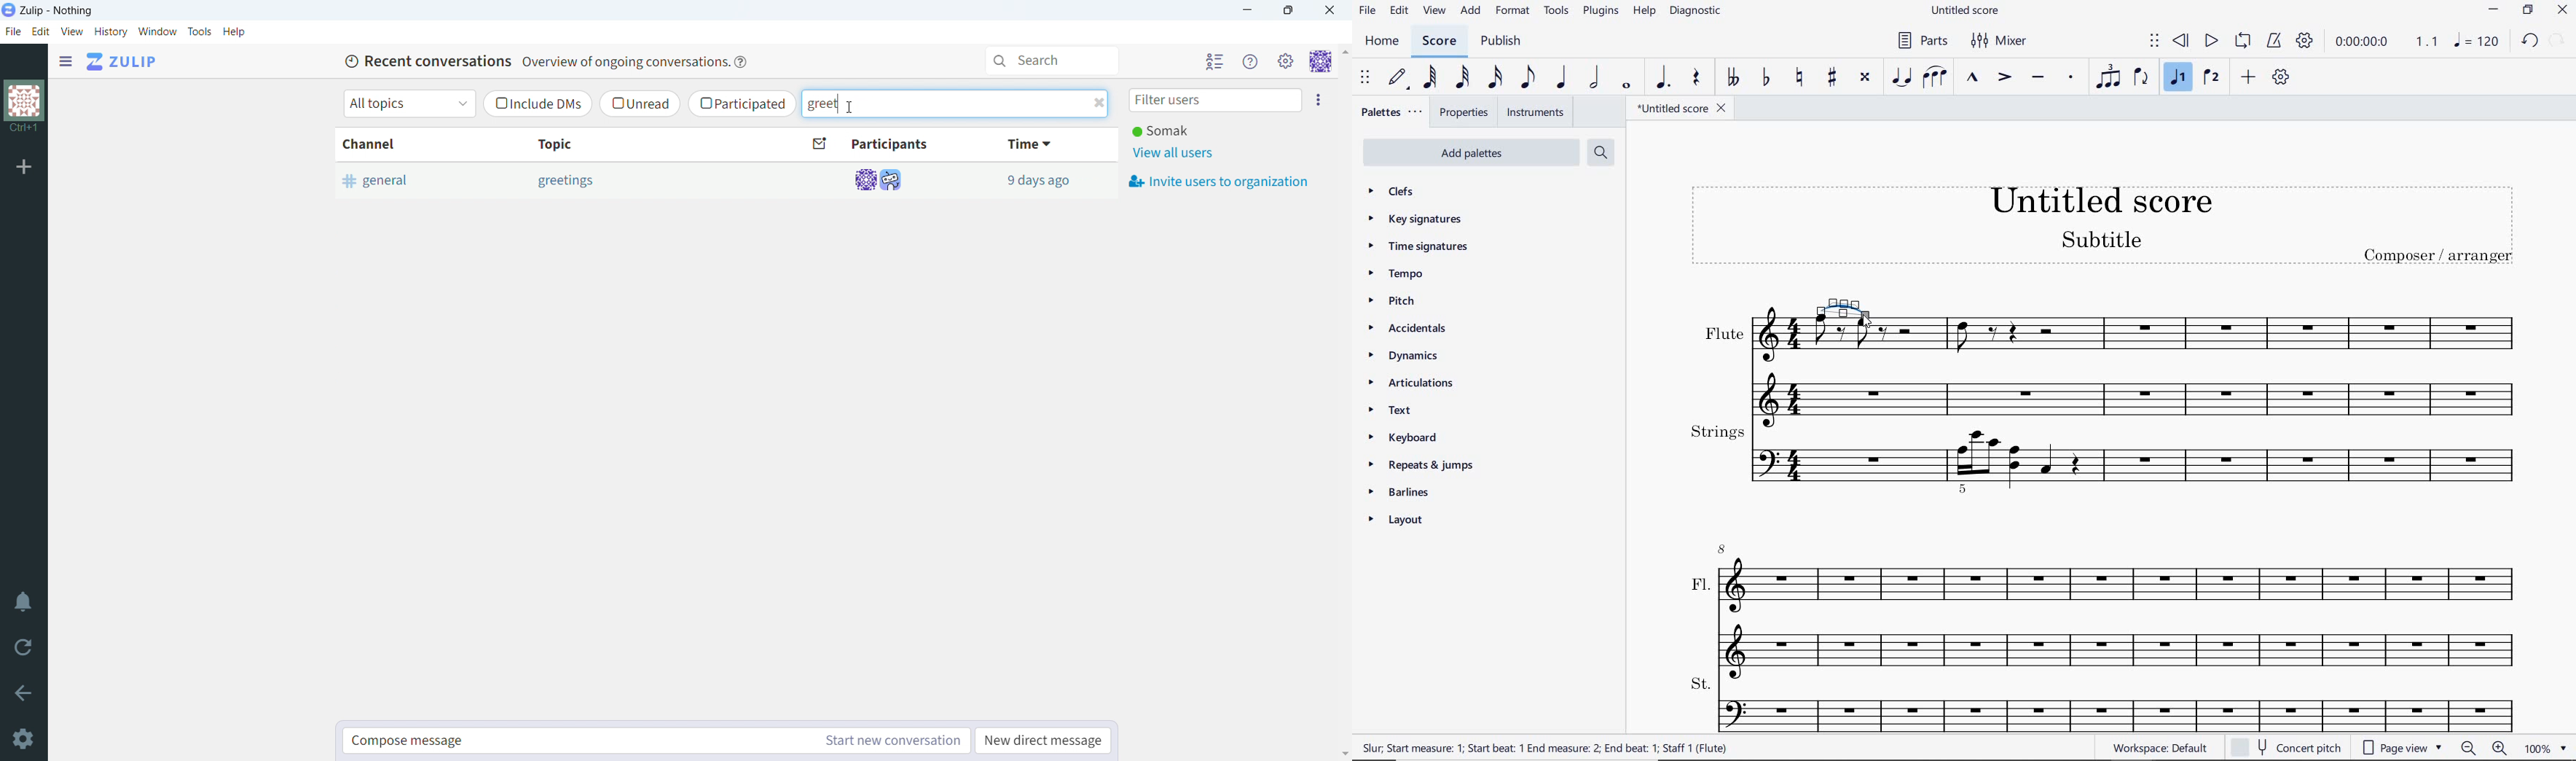  What do you see at coordinates (407, 144) in the screenshot?
I see `channel` at bounding box center [407, 144].